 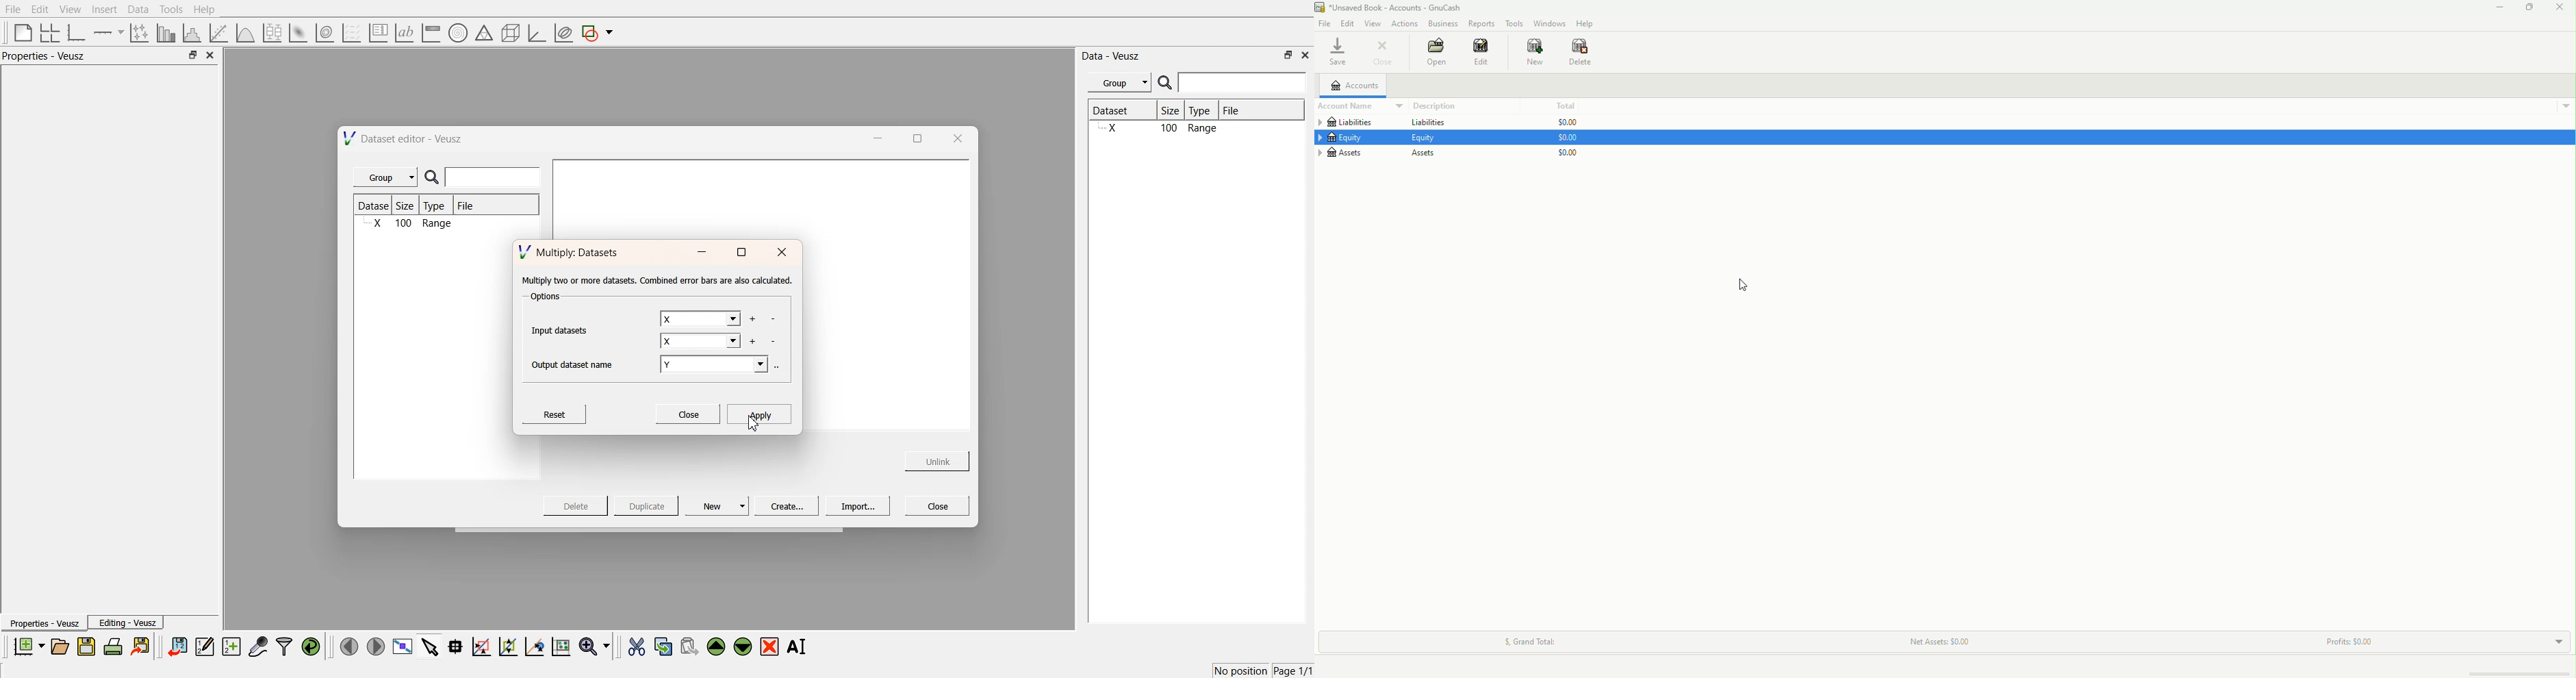 What do you see at coordinates (283, 646) in the screenshot?
I see `filters` at bounding box center [283, 646].